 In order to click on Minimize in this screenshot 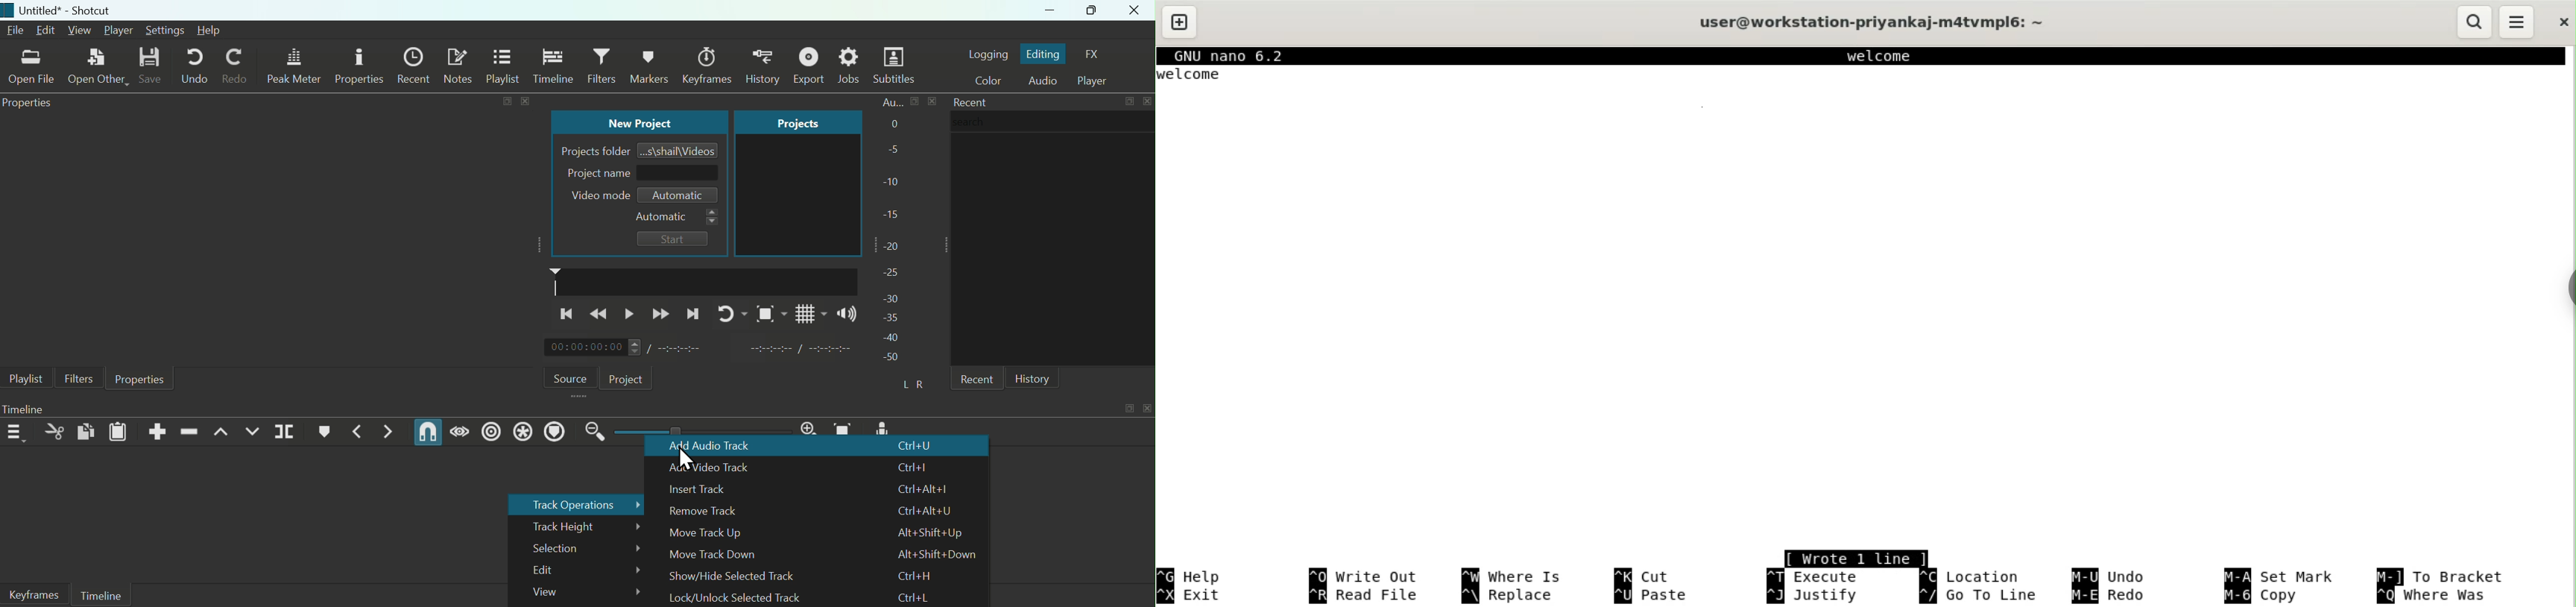, I will do `click(1038, 11)`.